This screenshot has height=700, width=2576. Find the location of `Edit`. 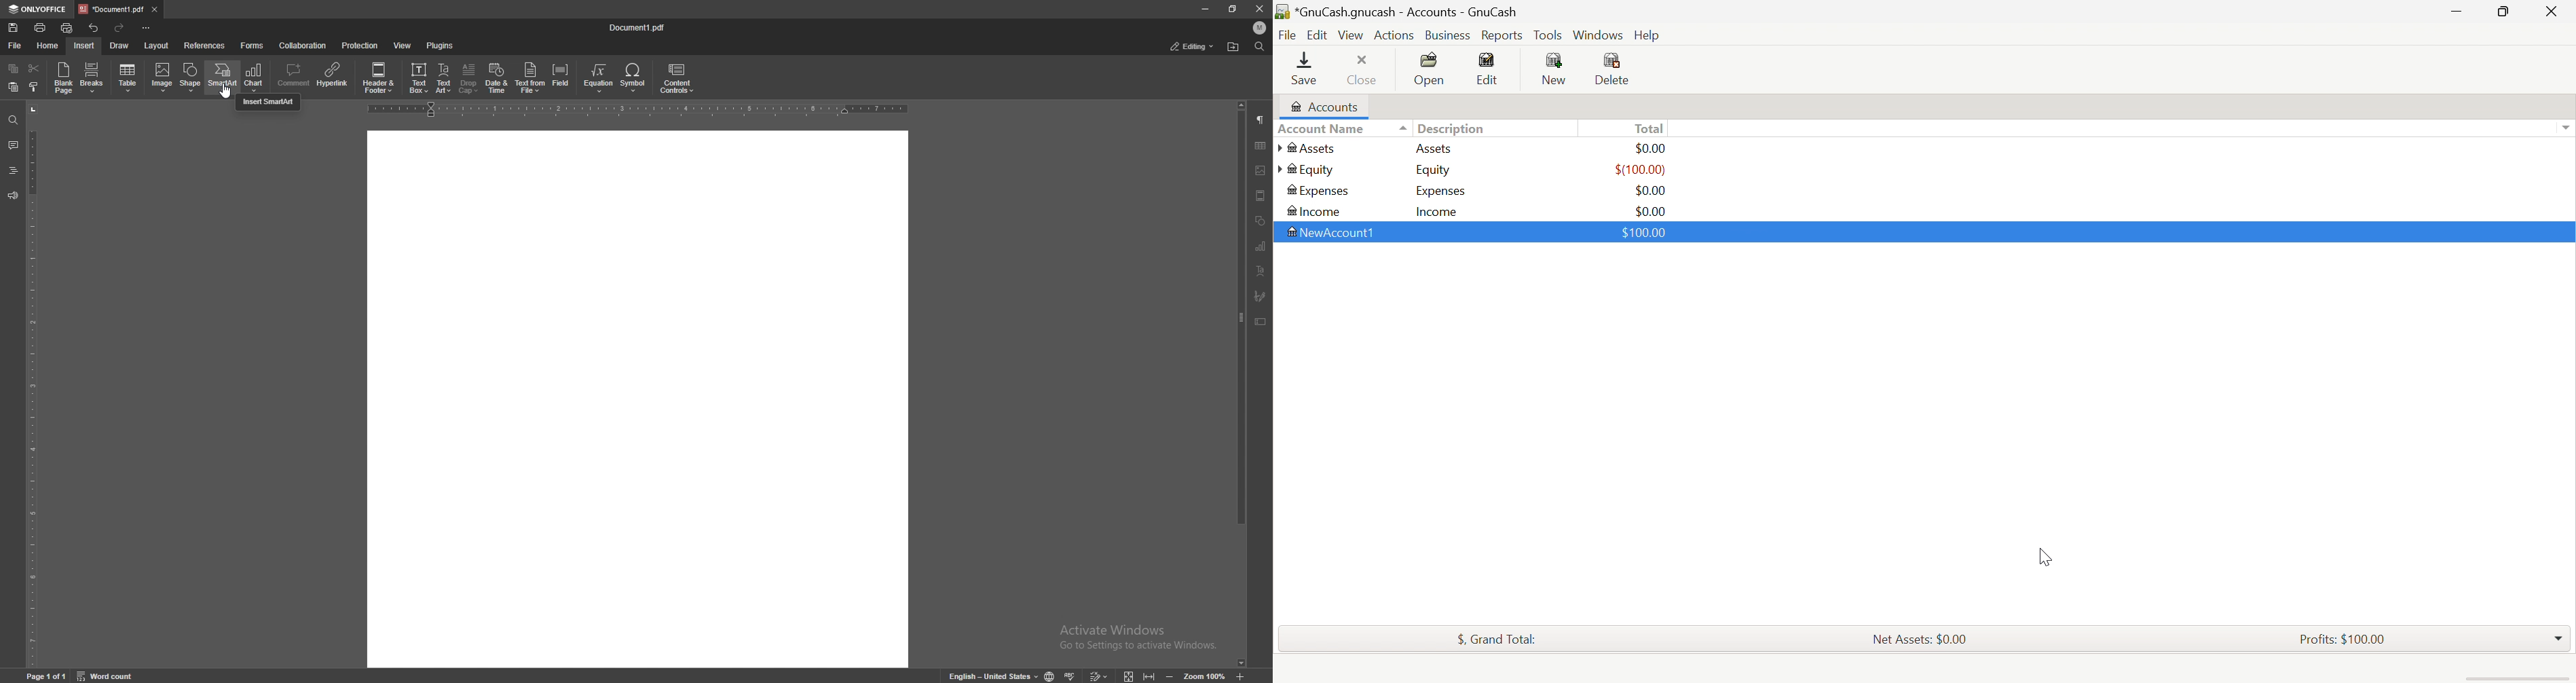

Edit is located at coordinates (1491, 67).